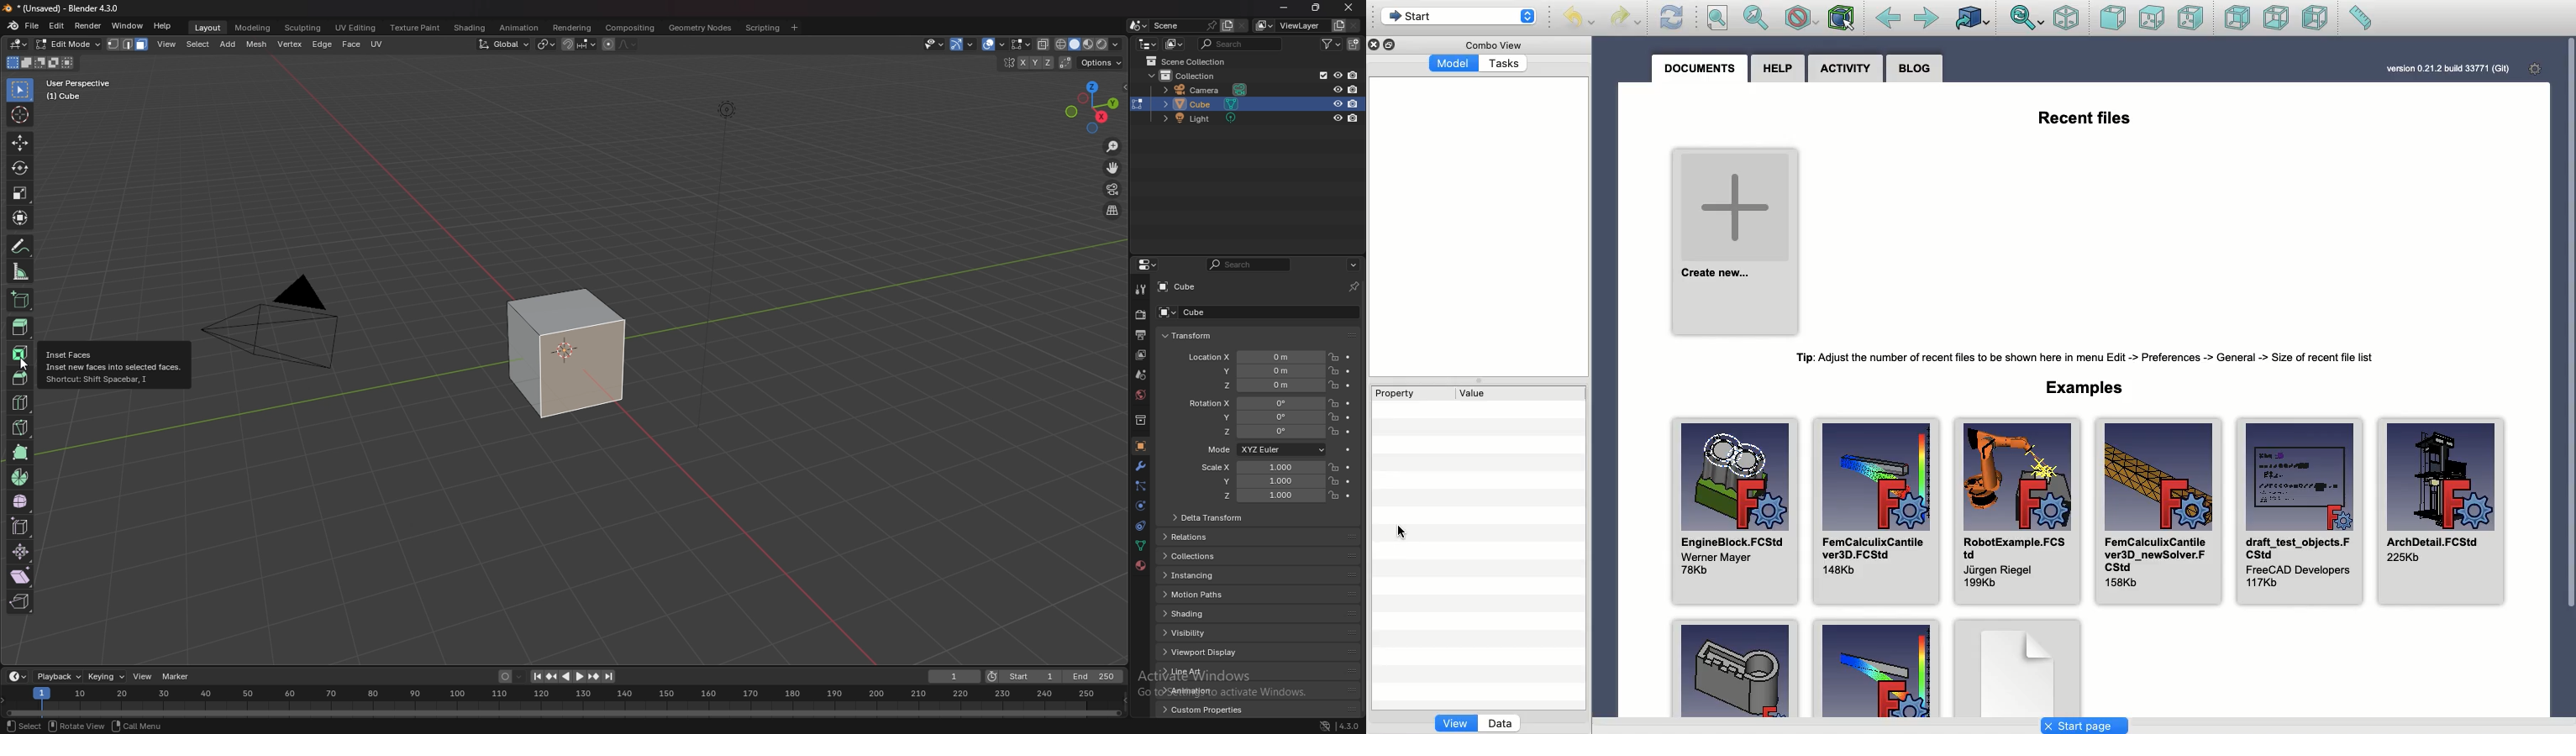 Image resolution: width=2576 pixels, height=756 pixels. Describe the element at coordinates (289, 44) in the screenshot. I see `vertex` at that location.